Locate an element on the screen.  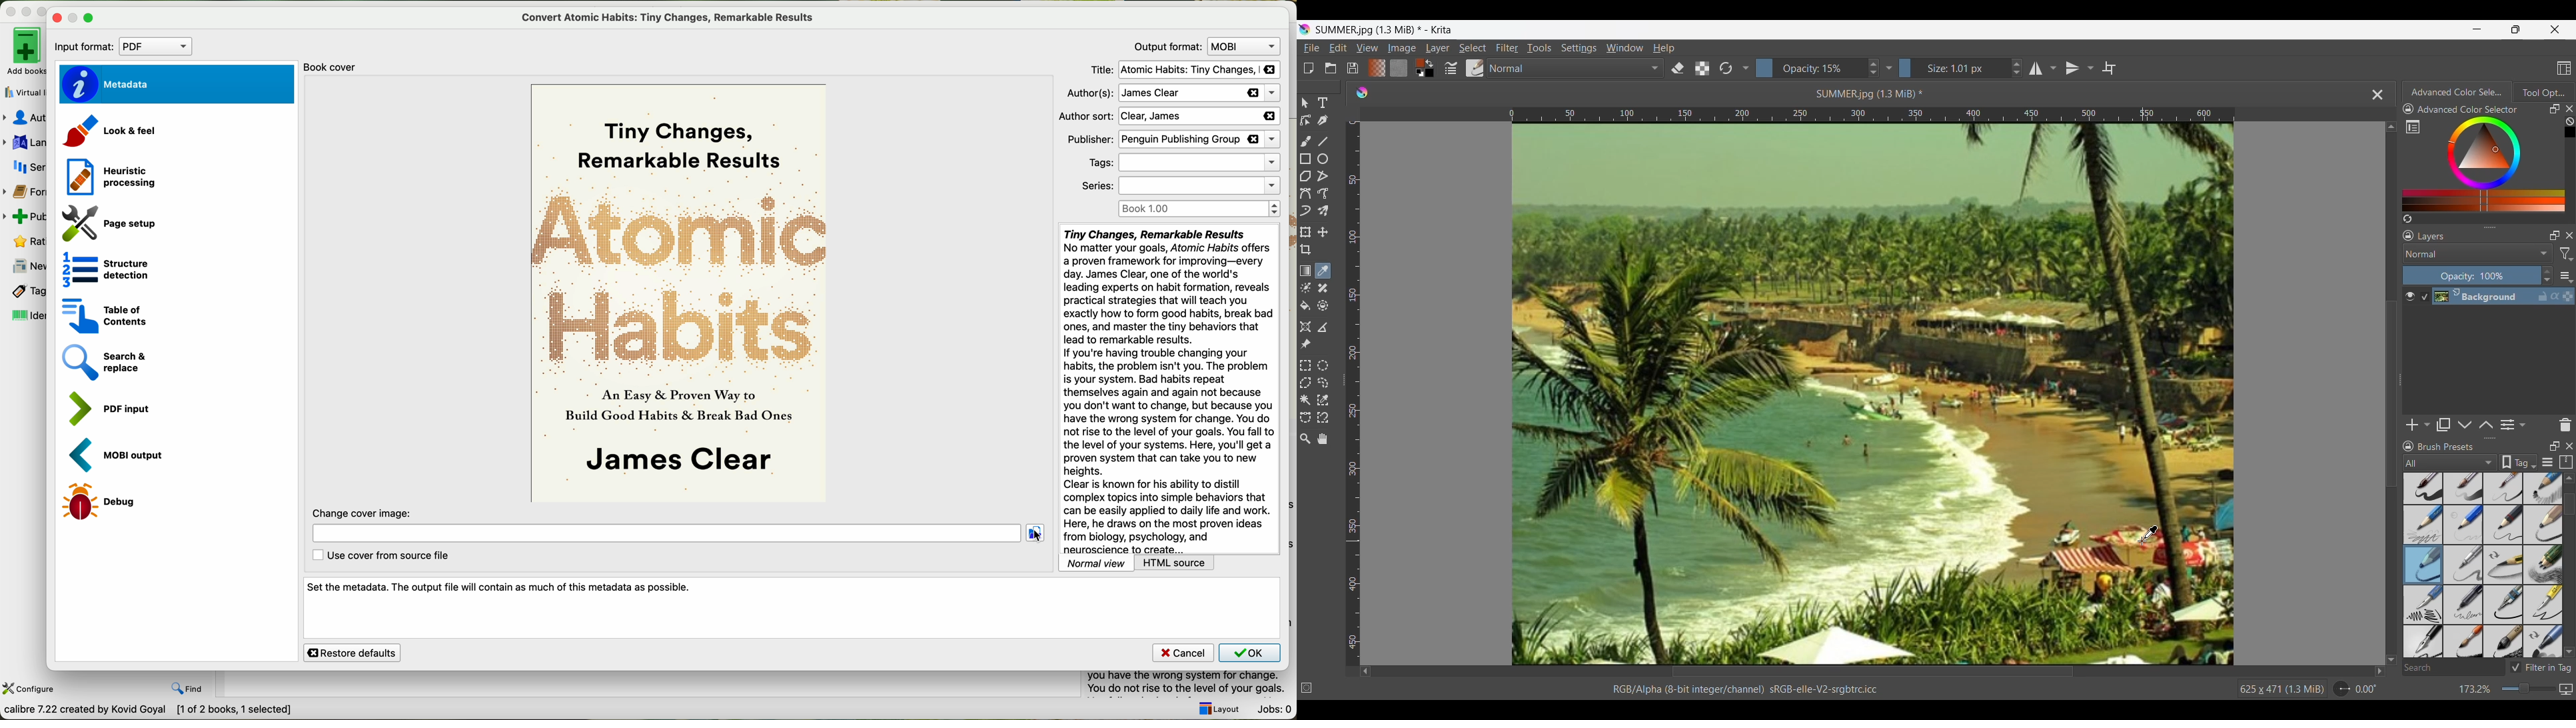
Zoom tool is located at coordinates (1305, 439).